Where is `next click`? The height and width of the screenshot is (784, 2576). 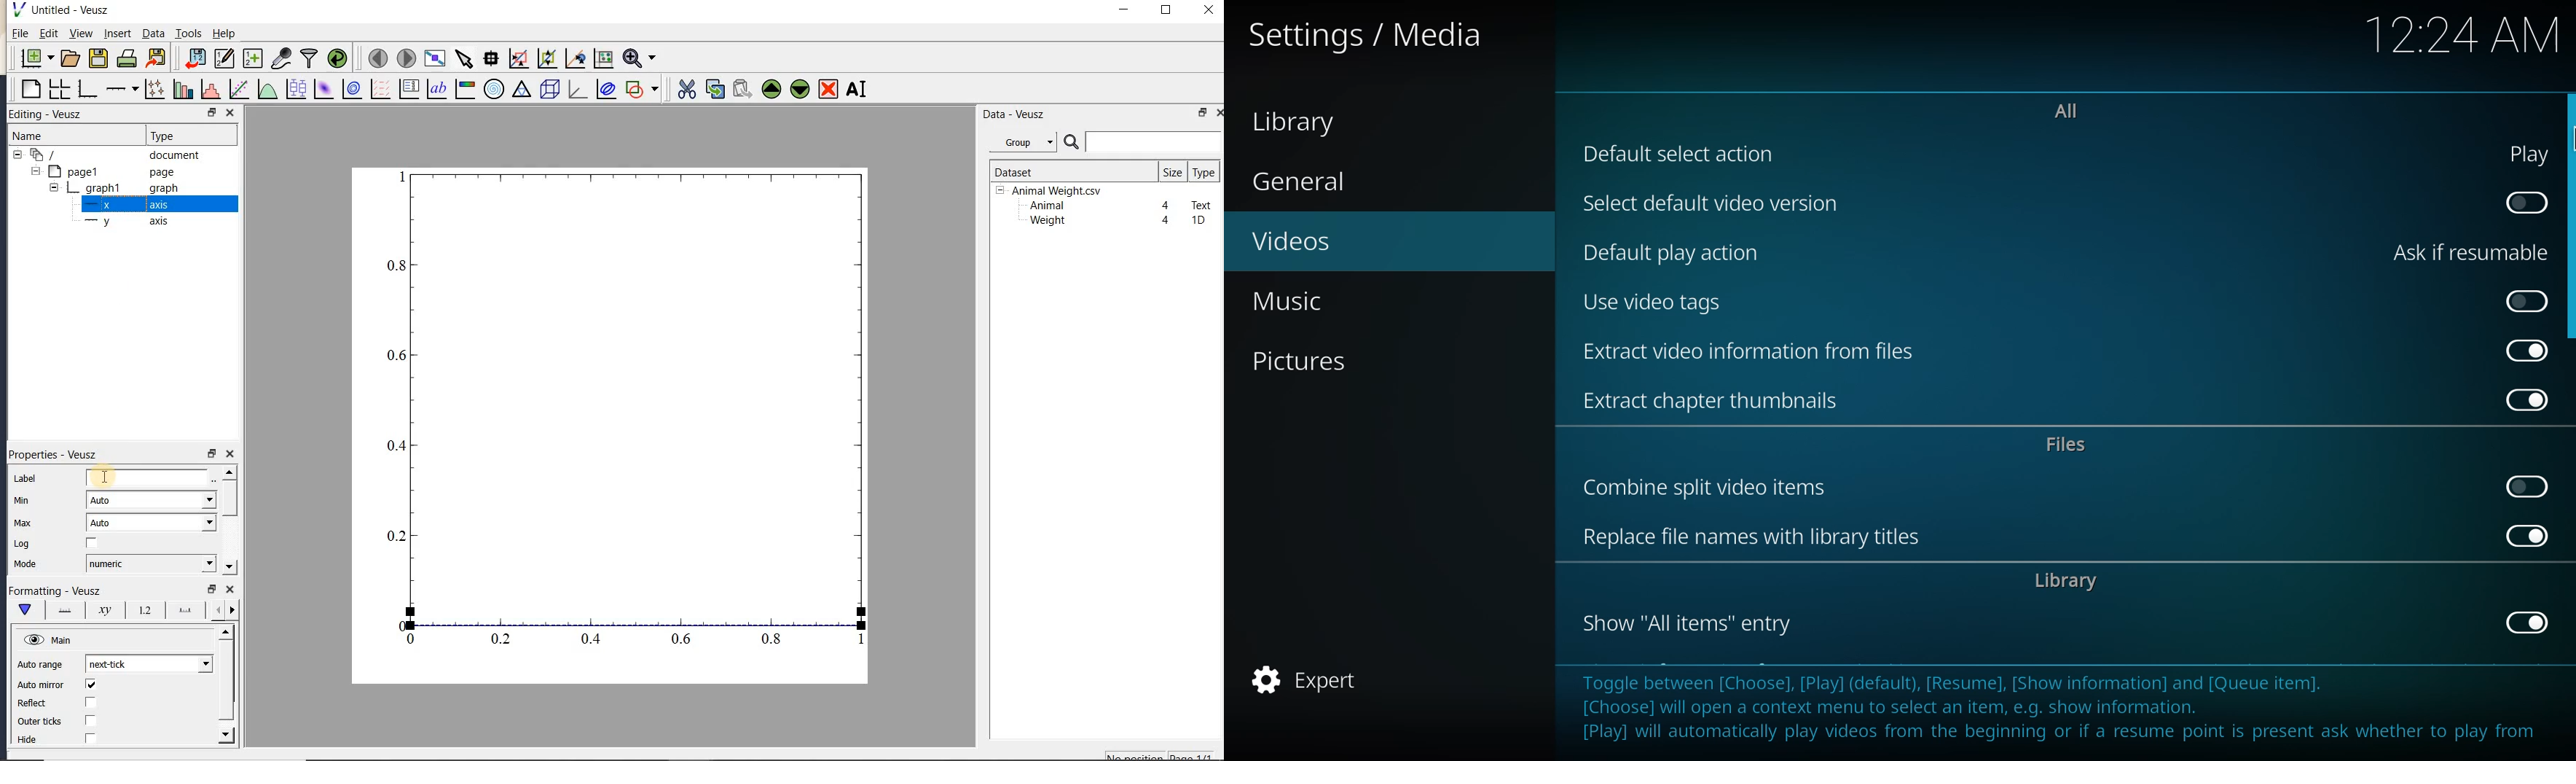
next click is located at coordinates (149, 663).